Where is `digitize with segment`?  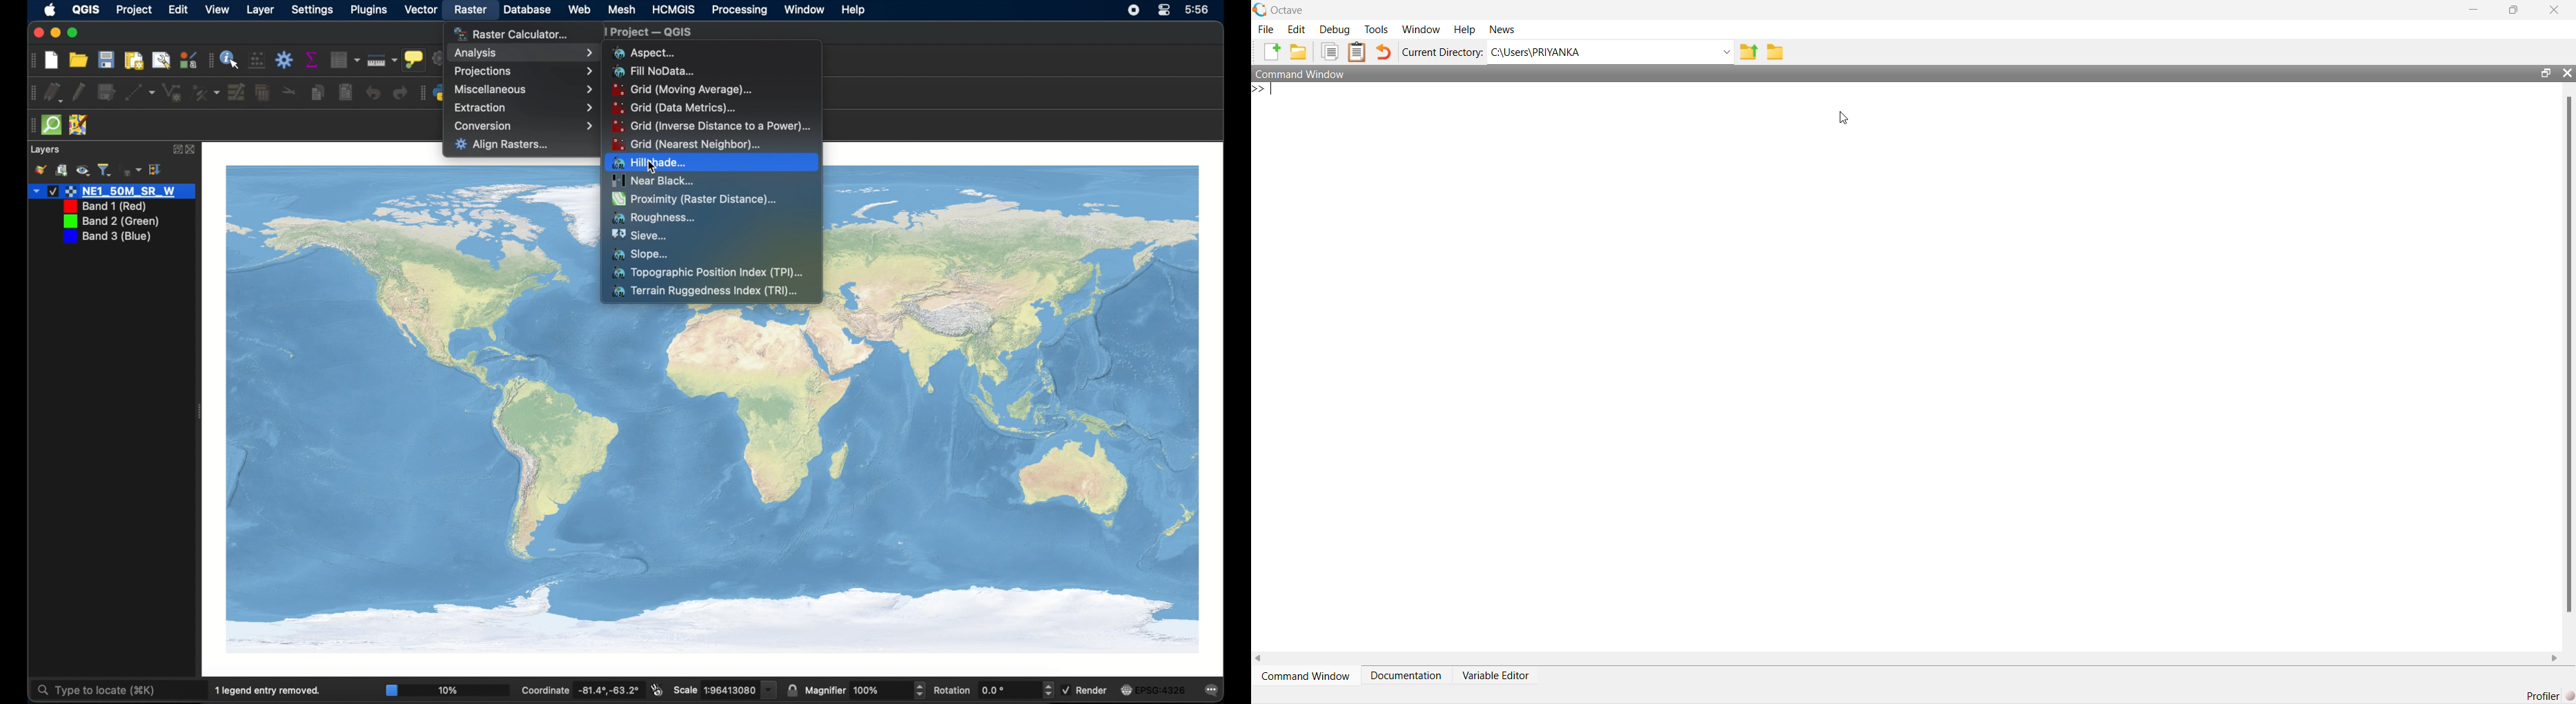 digitize with segment is located at coordinates (140, 93).